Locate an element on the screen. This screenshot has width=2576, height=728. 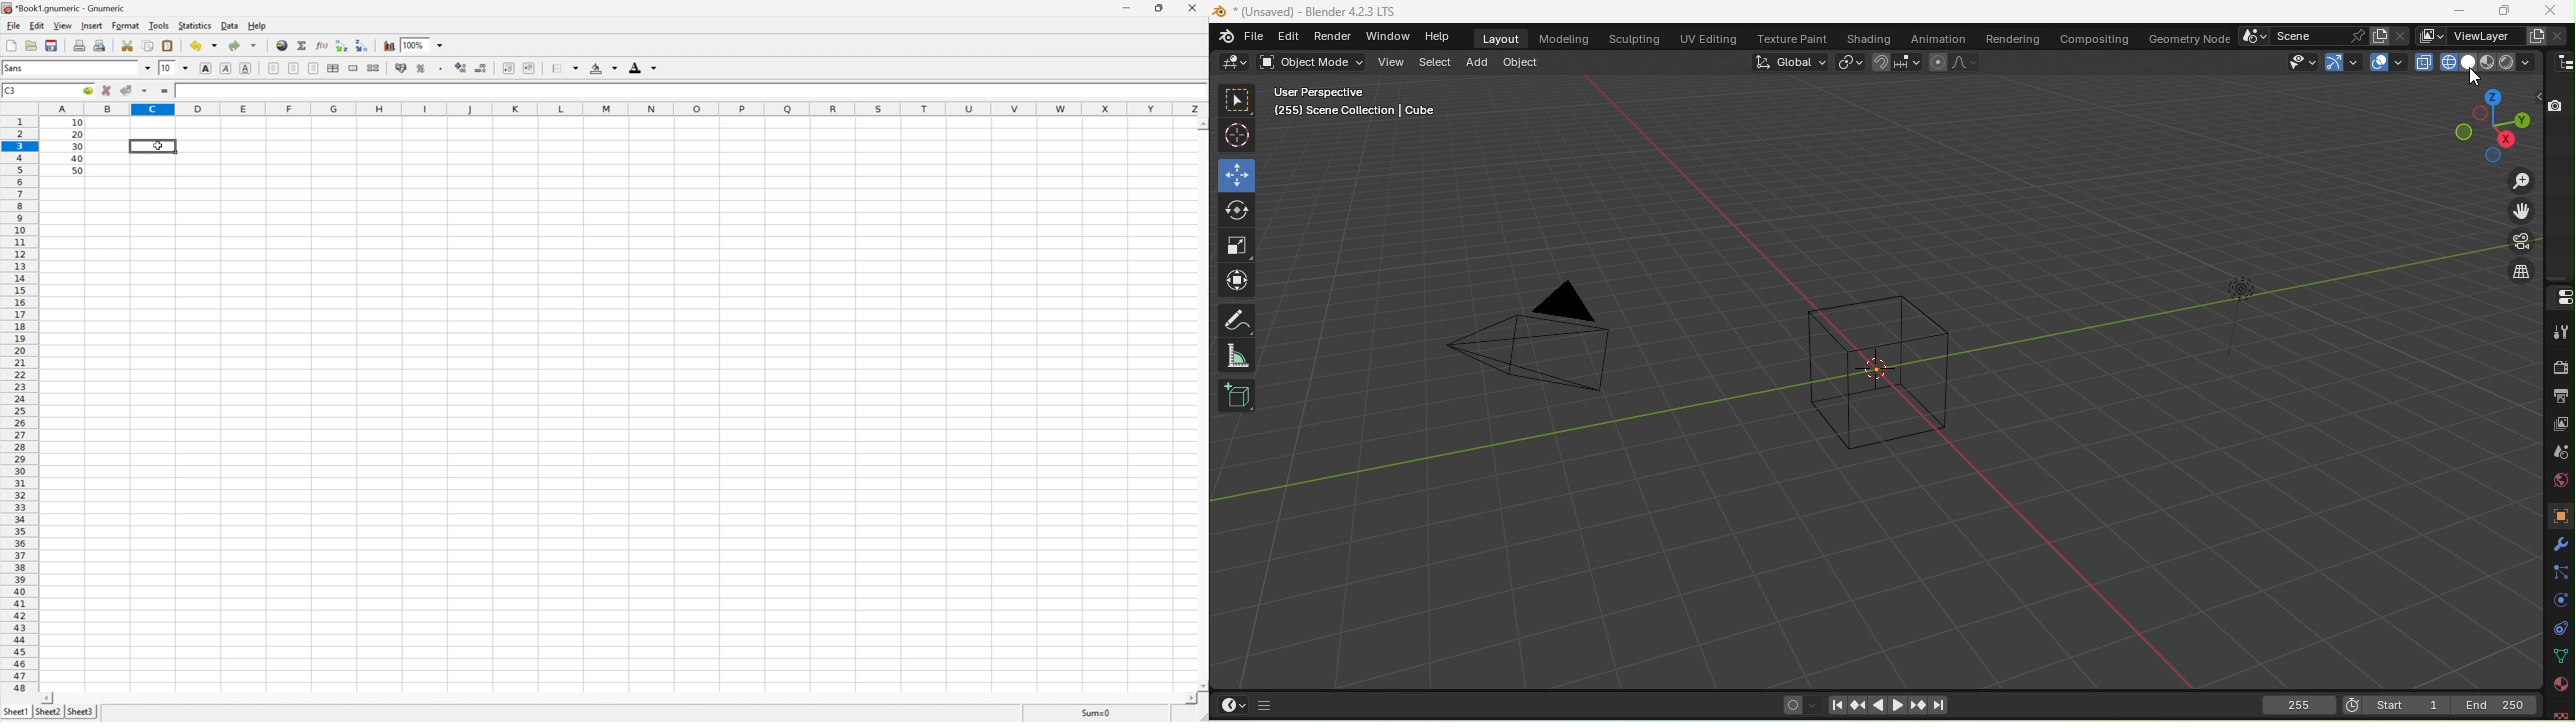
Format is located at coordinates (125, 25).